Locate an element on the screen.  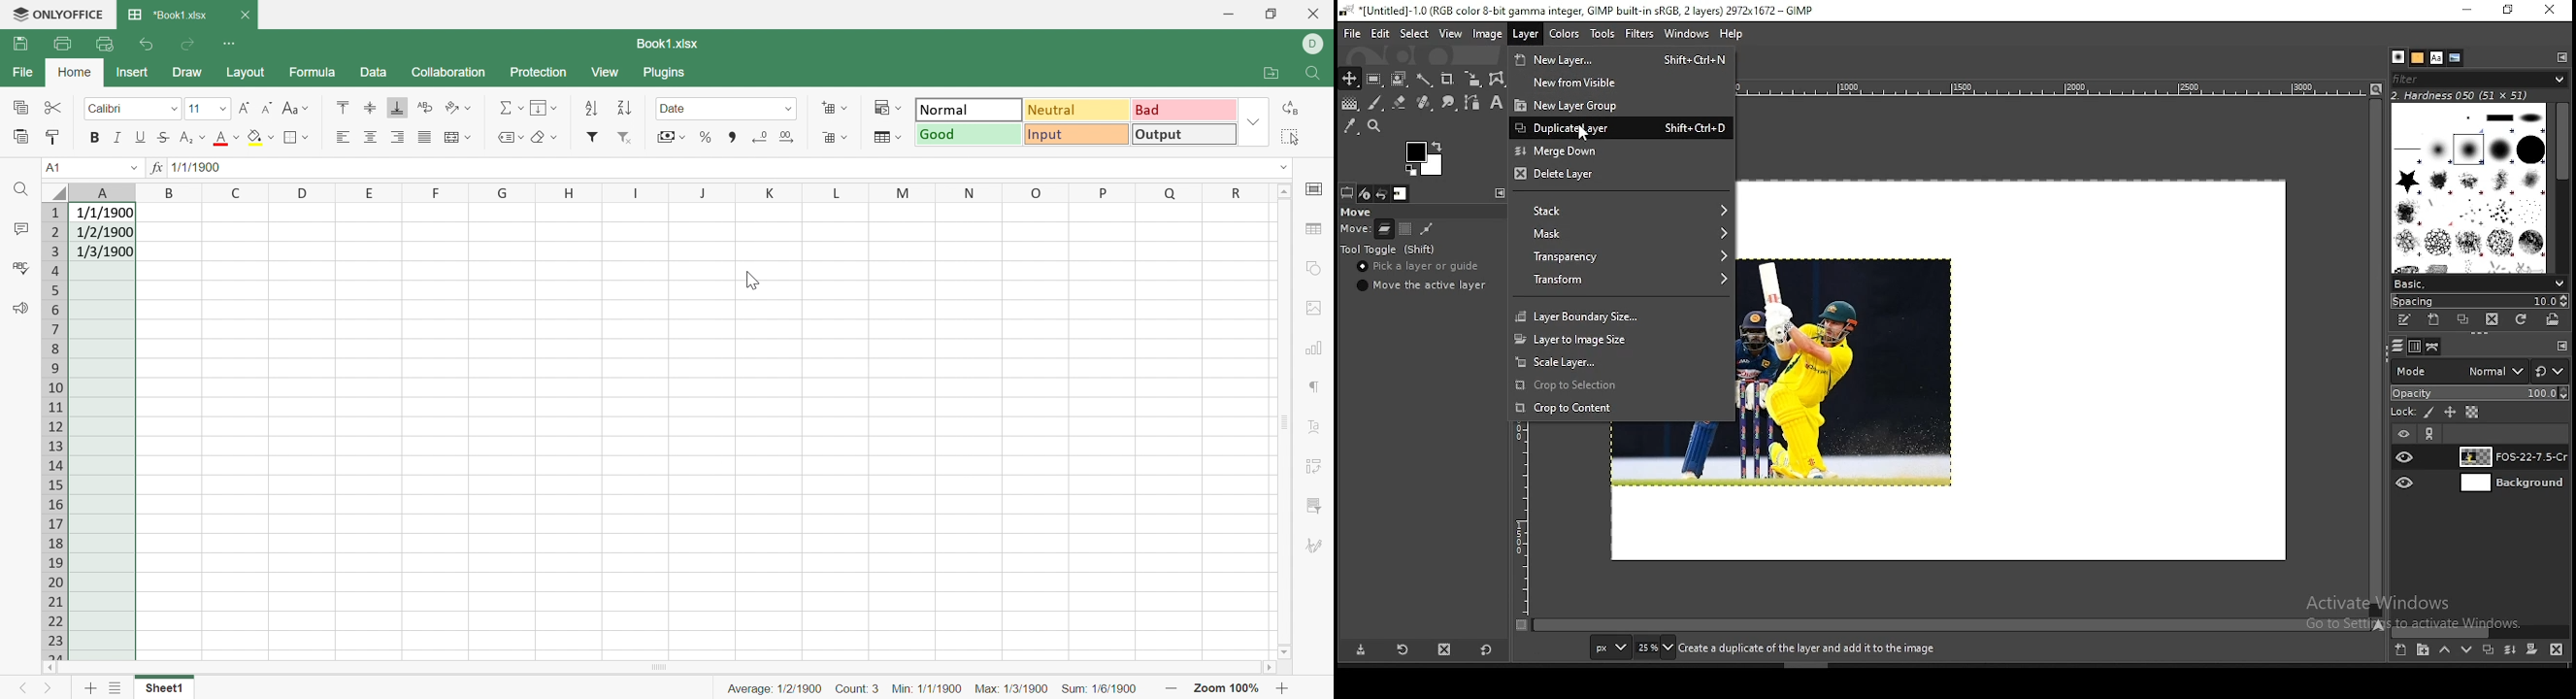
pick a layer or guide is located at coordinates (1420, 268).